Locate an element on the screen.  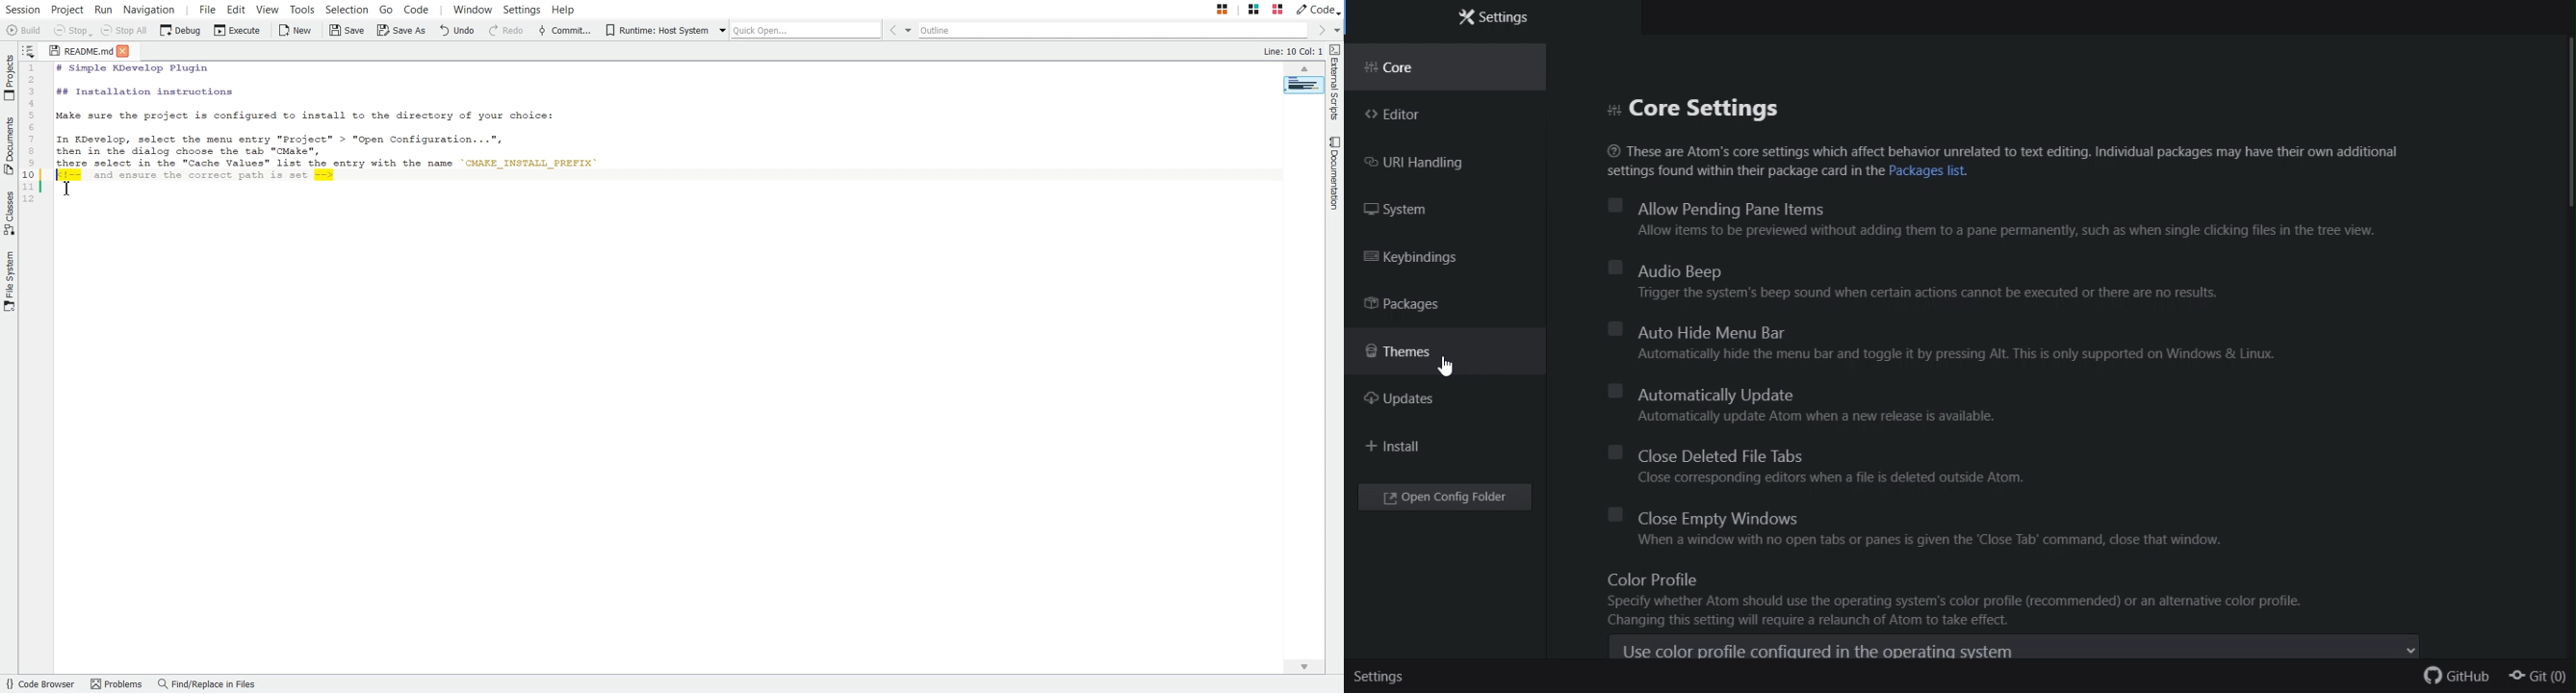
Automatically update Atom when a new release is available. is located at coordinates (1816, 416).